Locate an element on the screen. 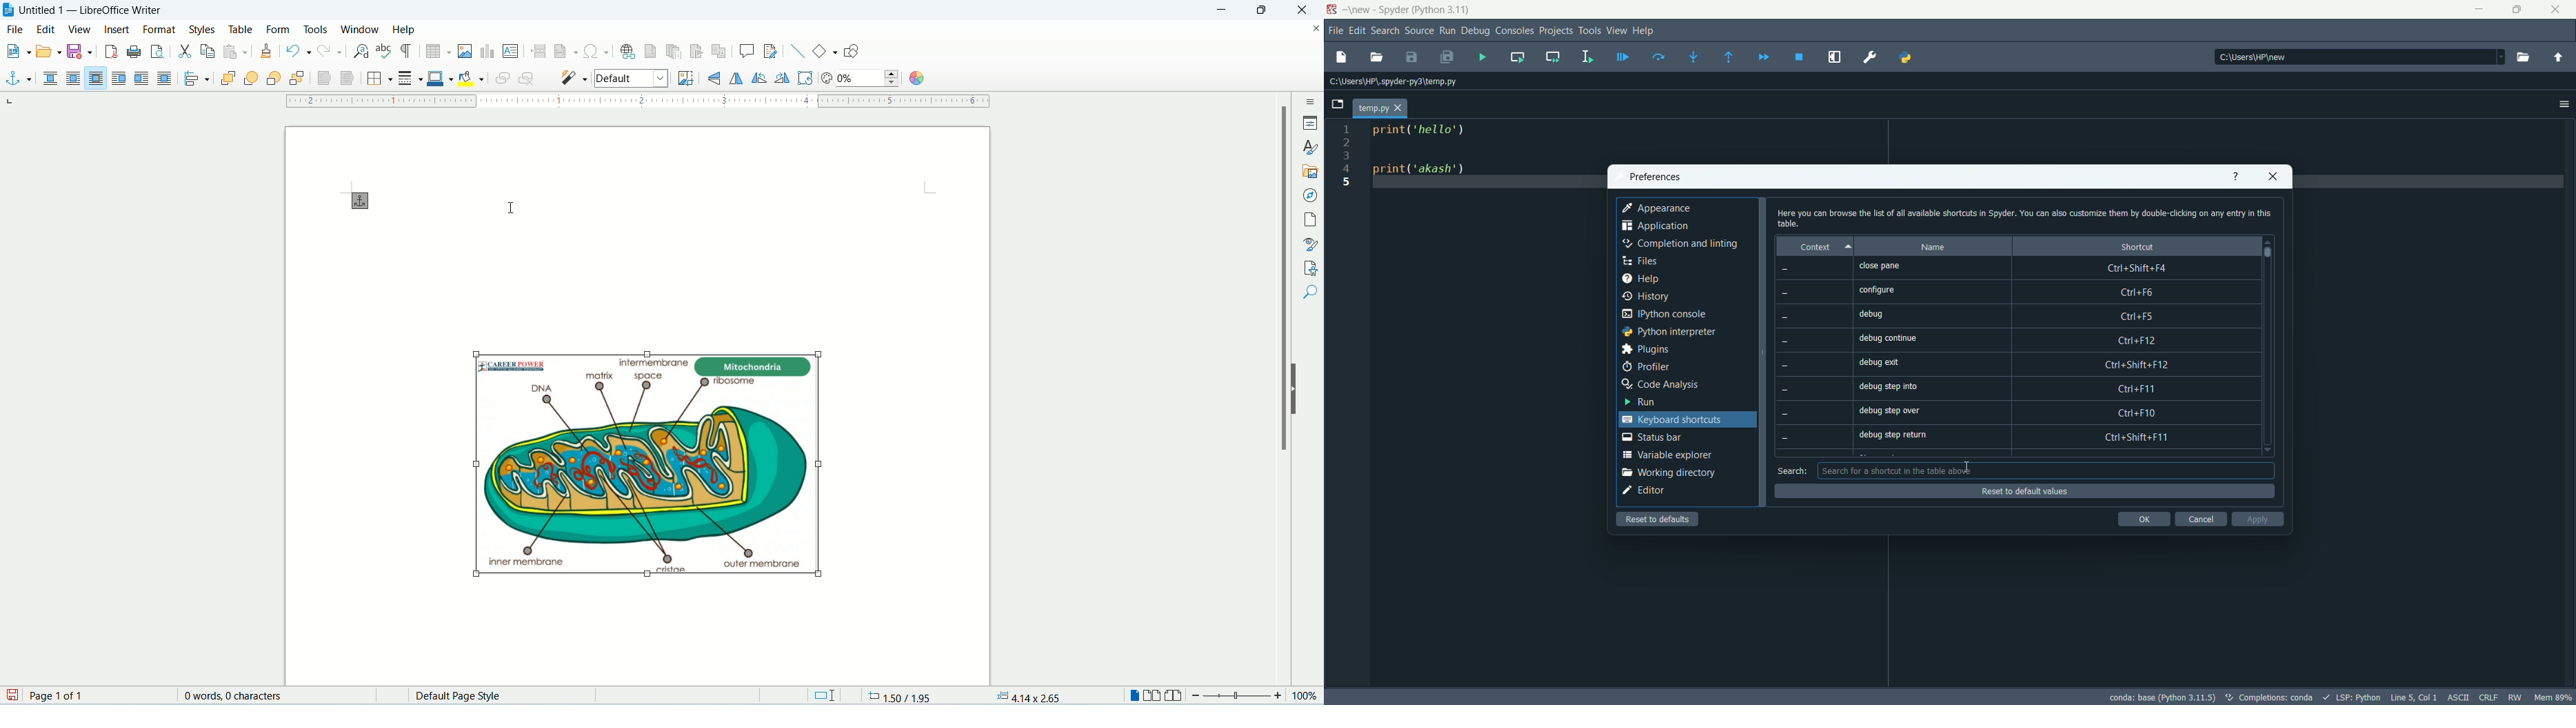  status bar is located at coordinates (1651, 437).